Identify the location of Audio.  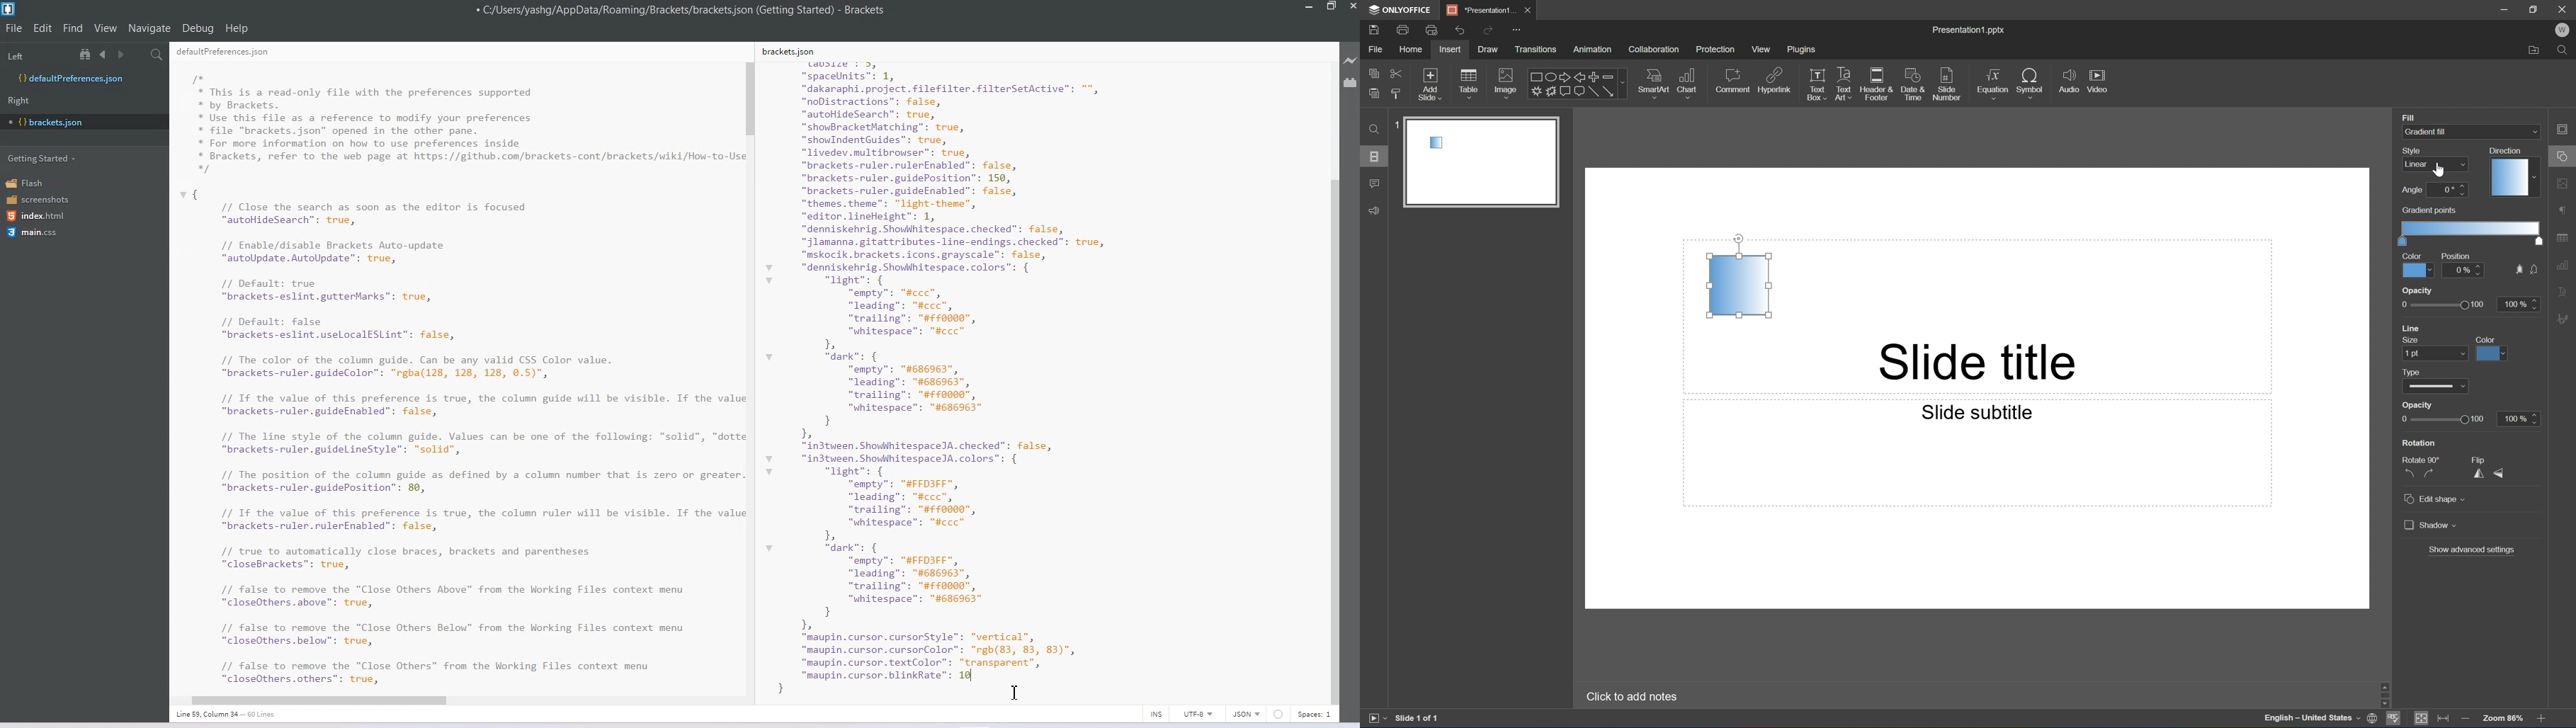
(2069, 81).